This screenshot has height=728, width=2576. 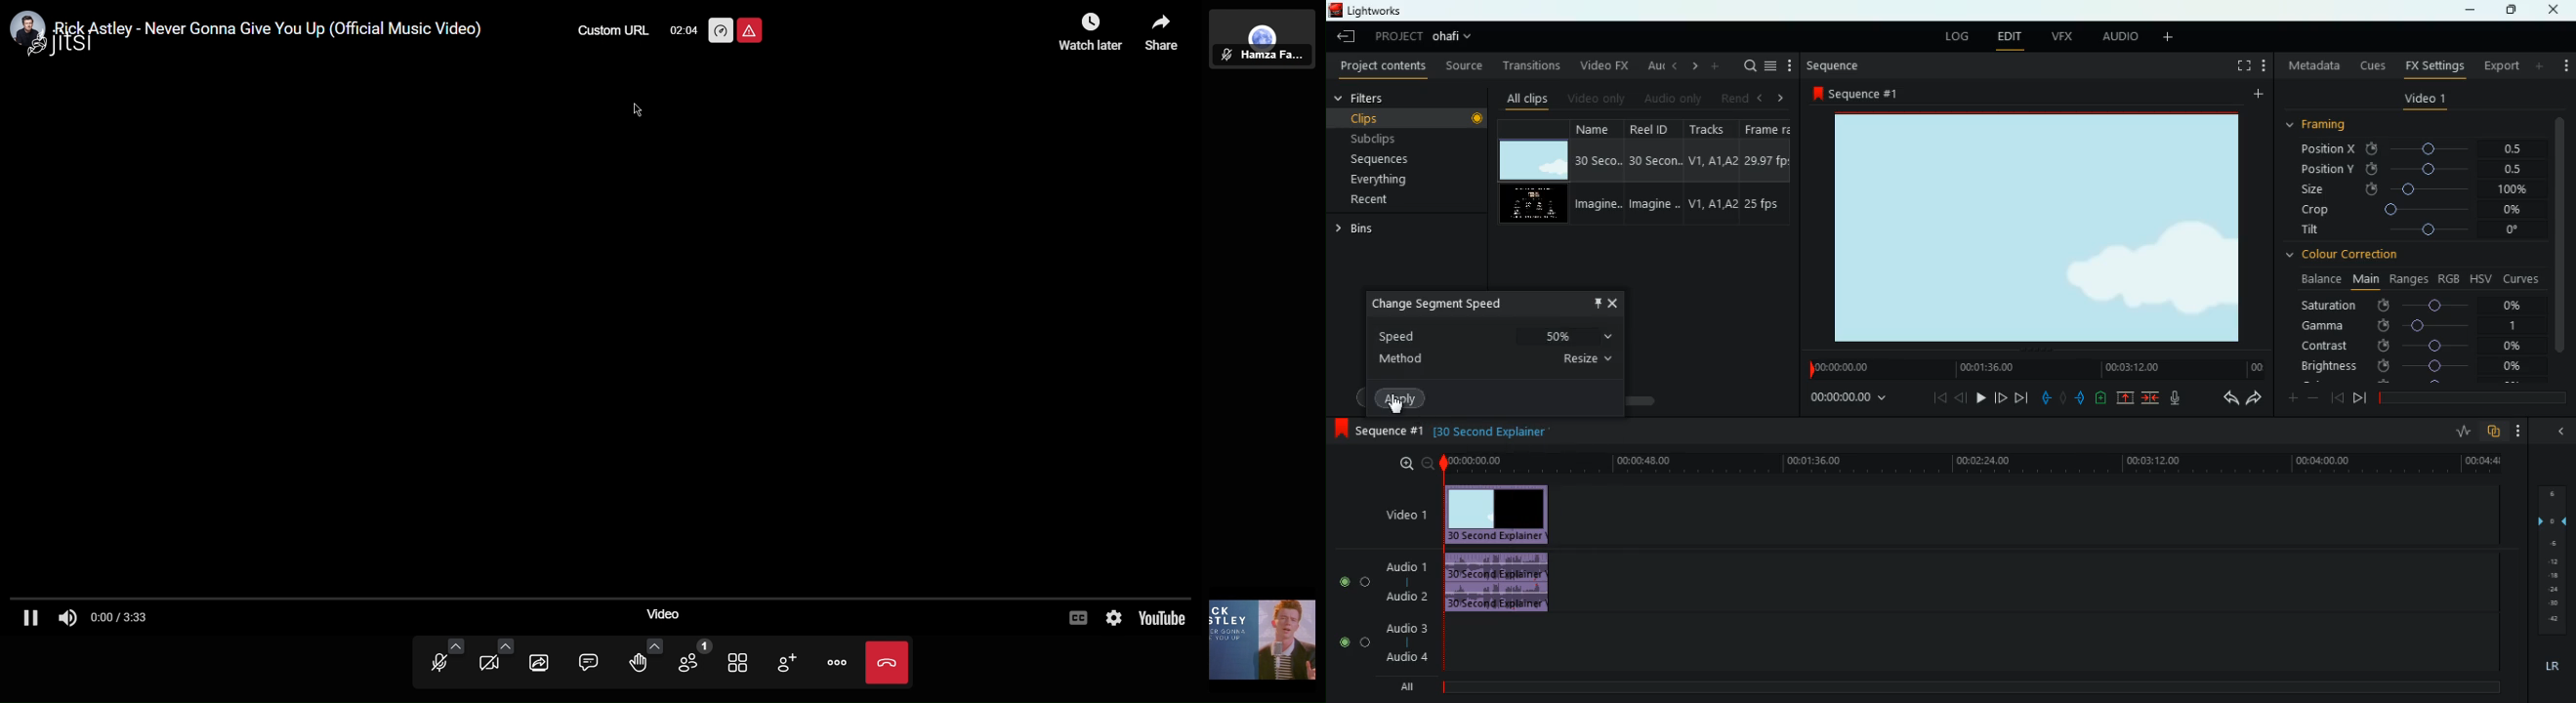 I want to click on Add Participant, so click(x=789, y=663).